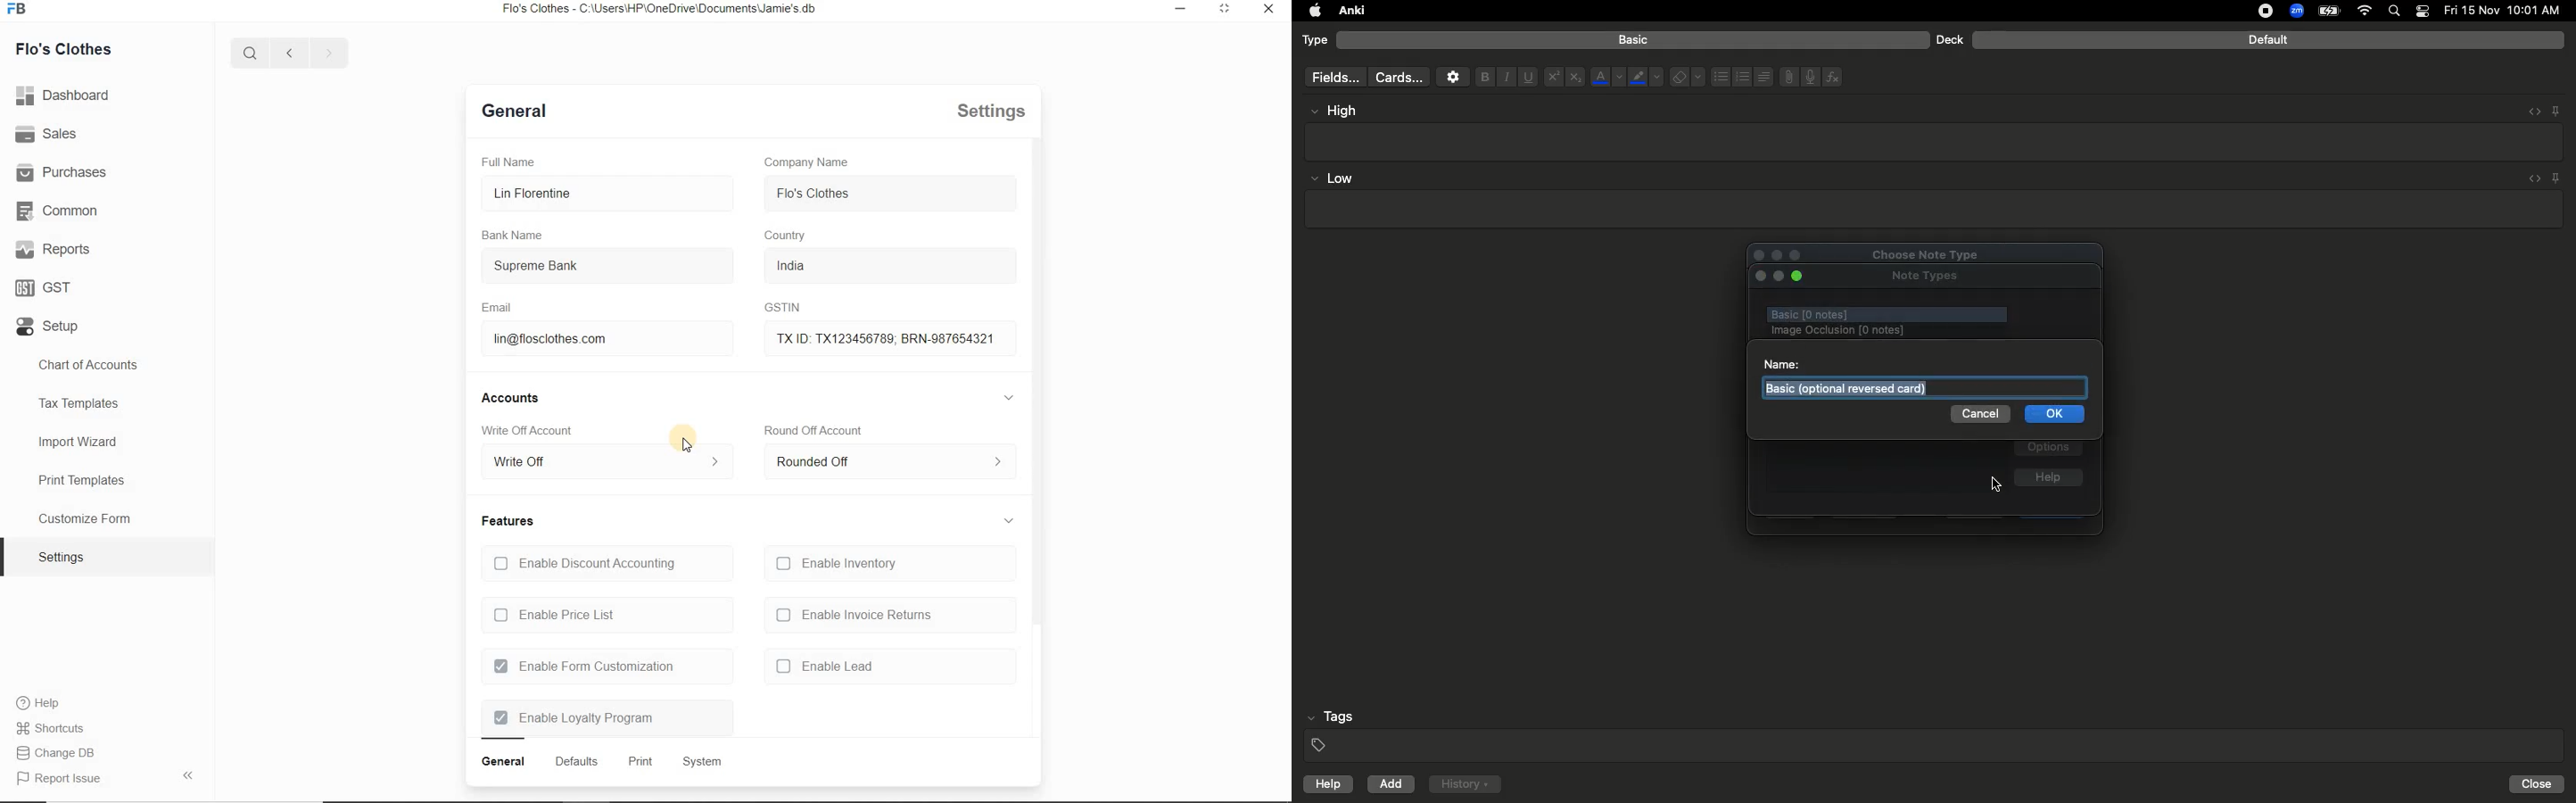 This screenshot has width=2576, height=812. I want to click on Textbox, so click(1931, 210).